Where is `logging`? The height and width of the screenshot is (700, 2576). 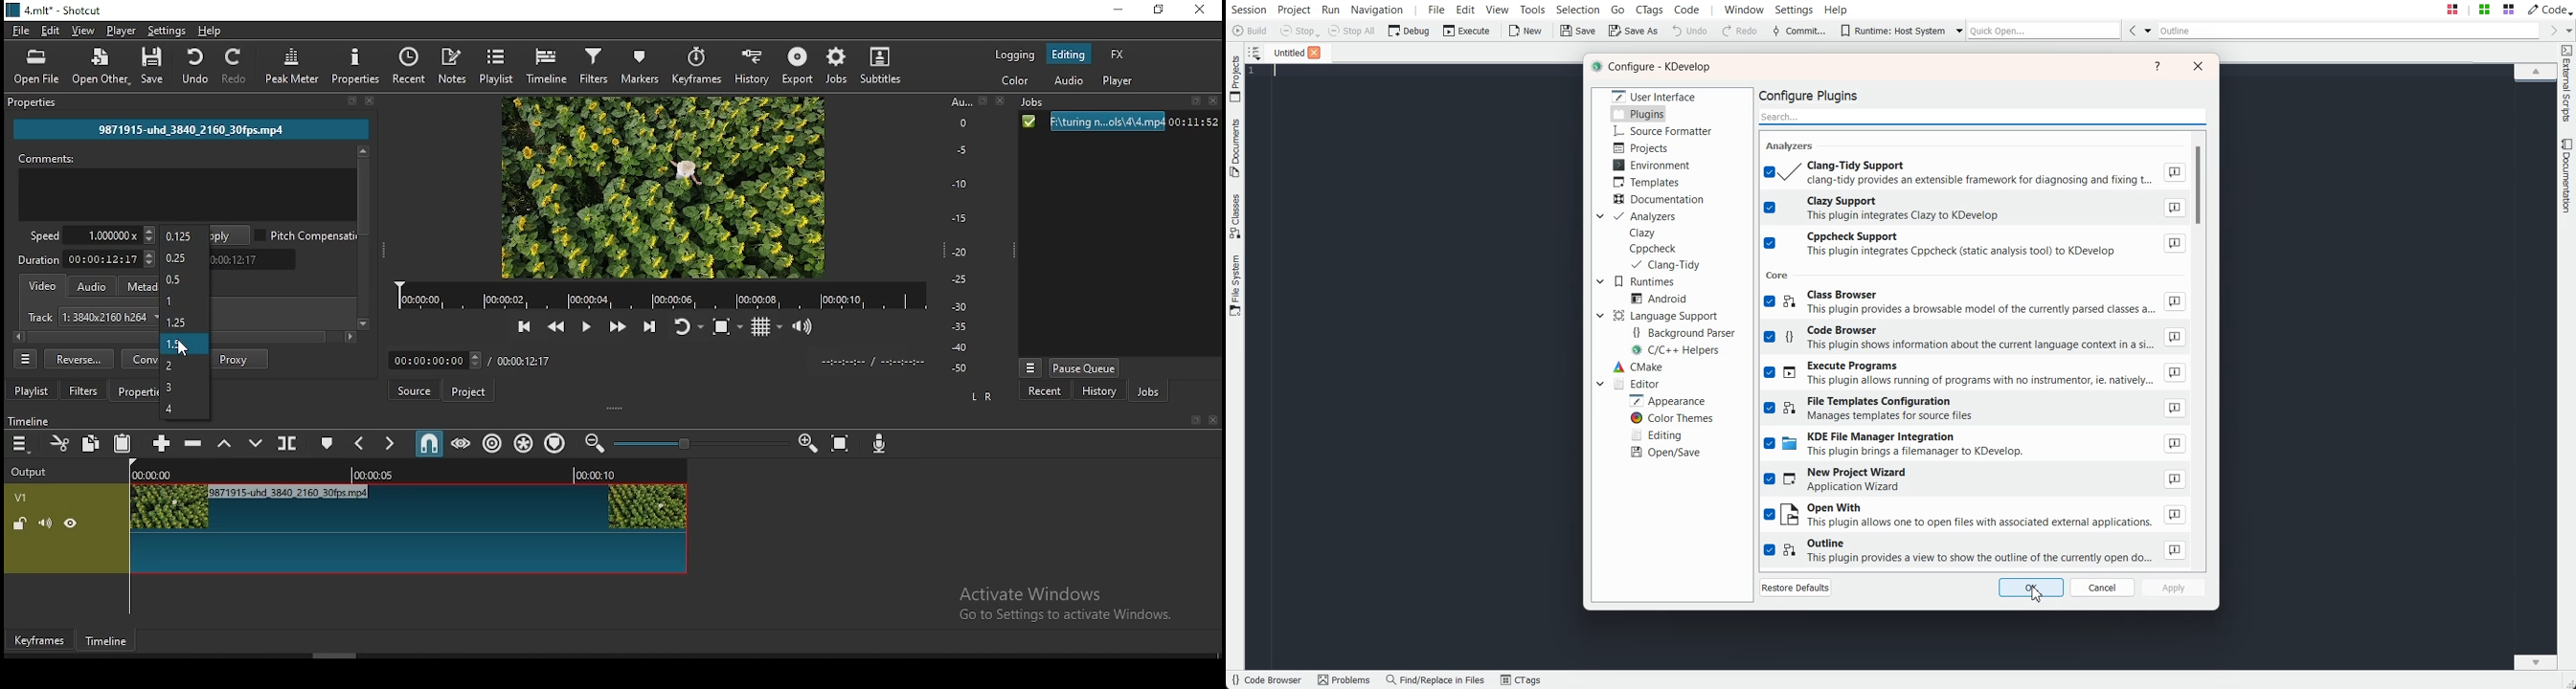 logging is located at coordinates (1015, 56).